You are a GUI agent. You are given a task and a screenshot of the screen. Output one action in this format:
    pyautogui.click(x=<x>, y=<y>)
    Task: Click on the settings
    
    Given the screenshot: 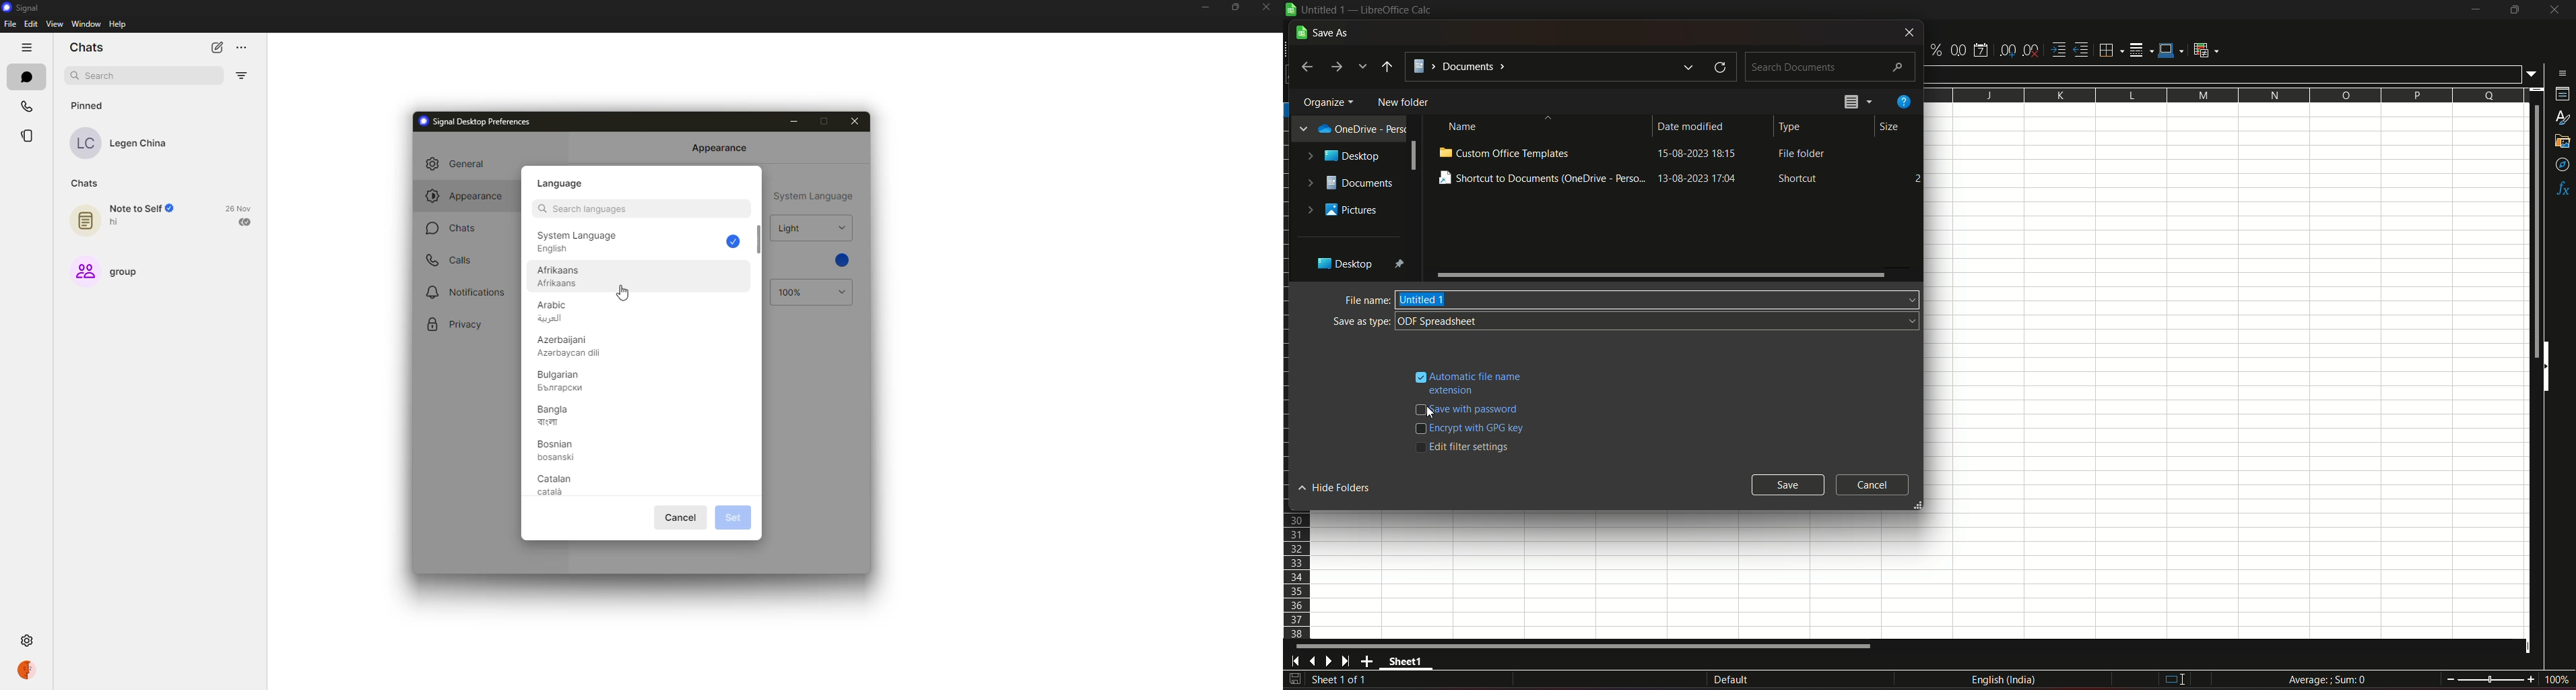 What is the action you would take?
    pyautogui.click(x=29, y=641)
    